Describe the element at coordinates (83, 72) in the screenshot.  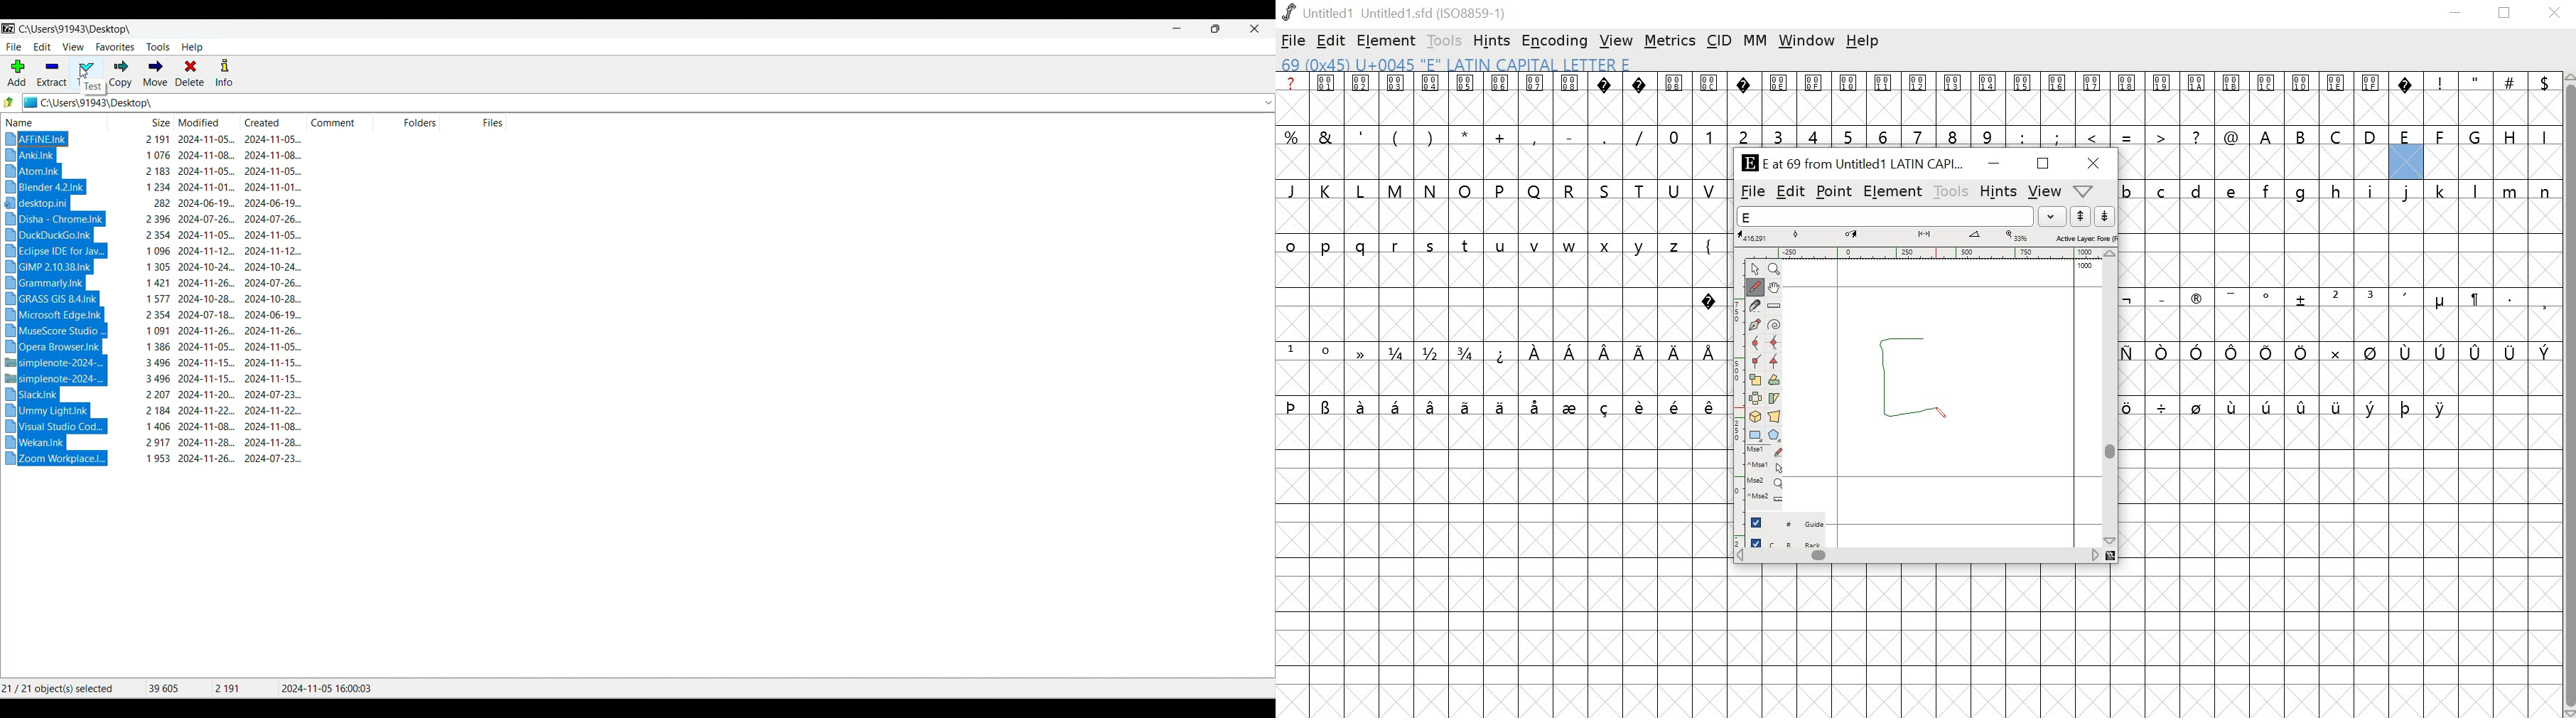
I see `Cursor position unchanged` at that location.